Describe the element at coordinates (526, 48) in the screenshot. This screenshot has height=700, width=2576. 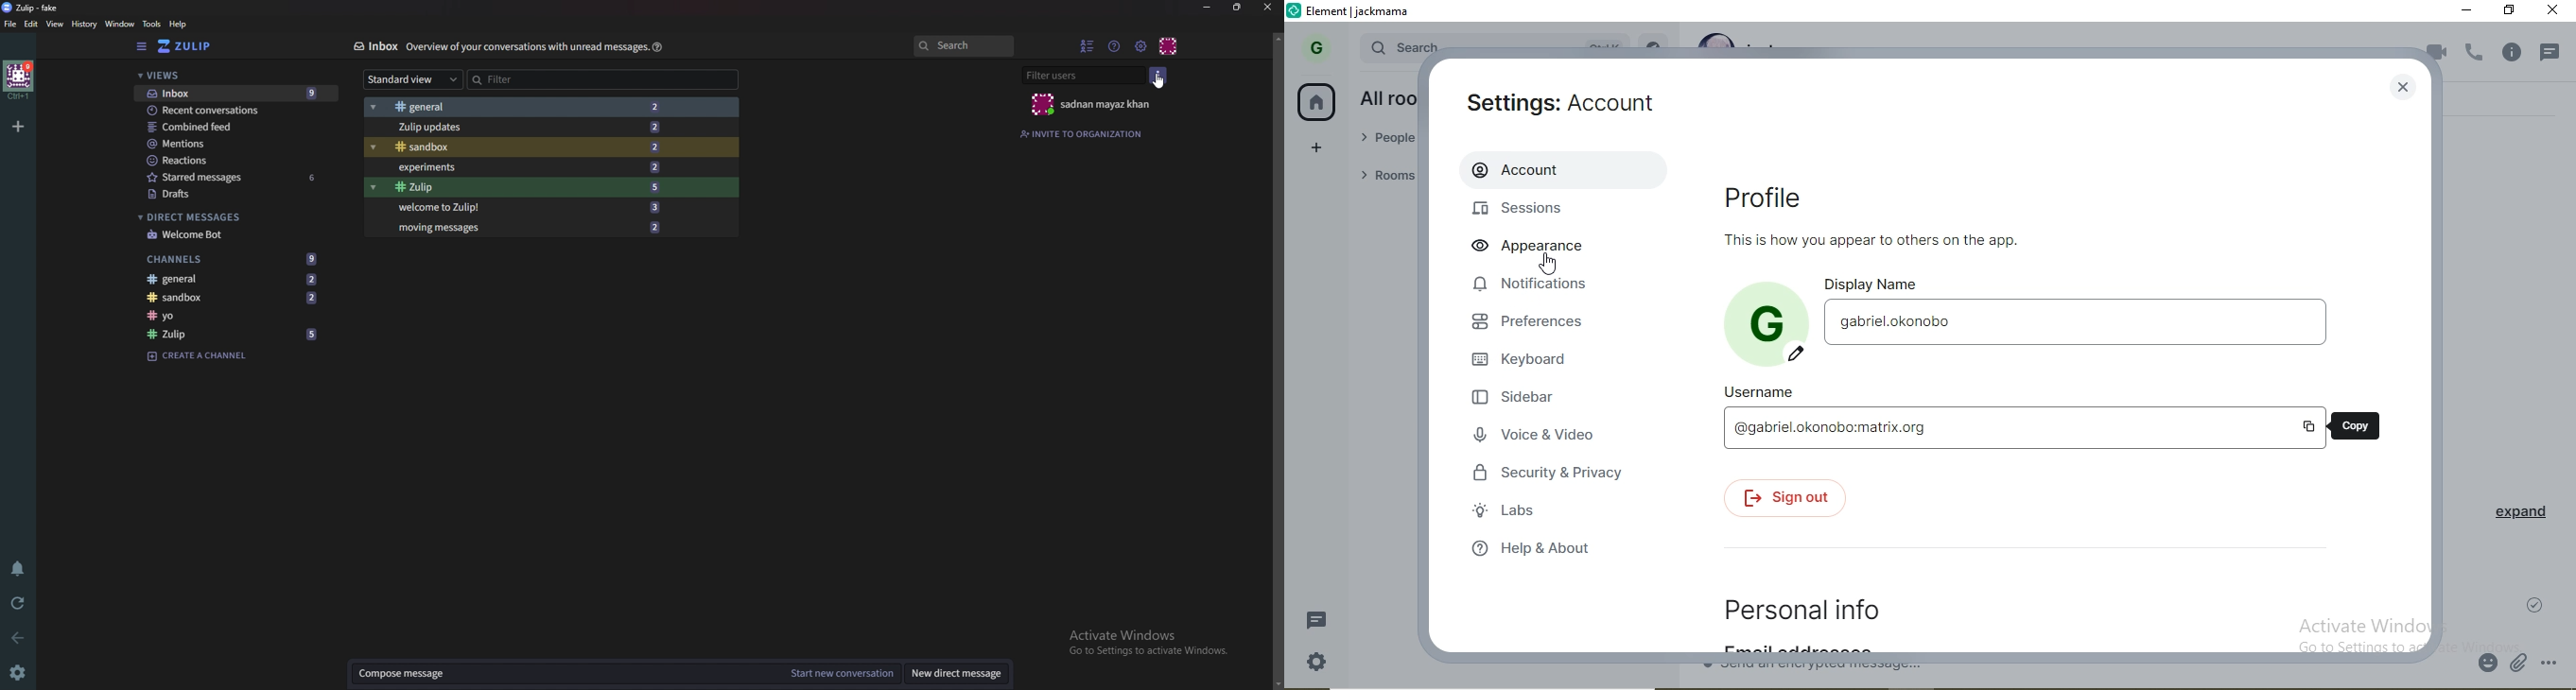
I see `Info` at that location.